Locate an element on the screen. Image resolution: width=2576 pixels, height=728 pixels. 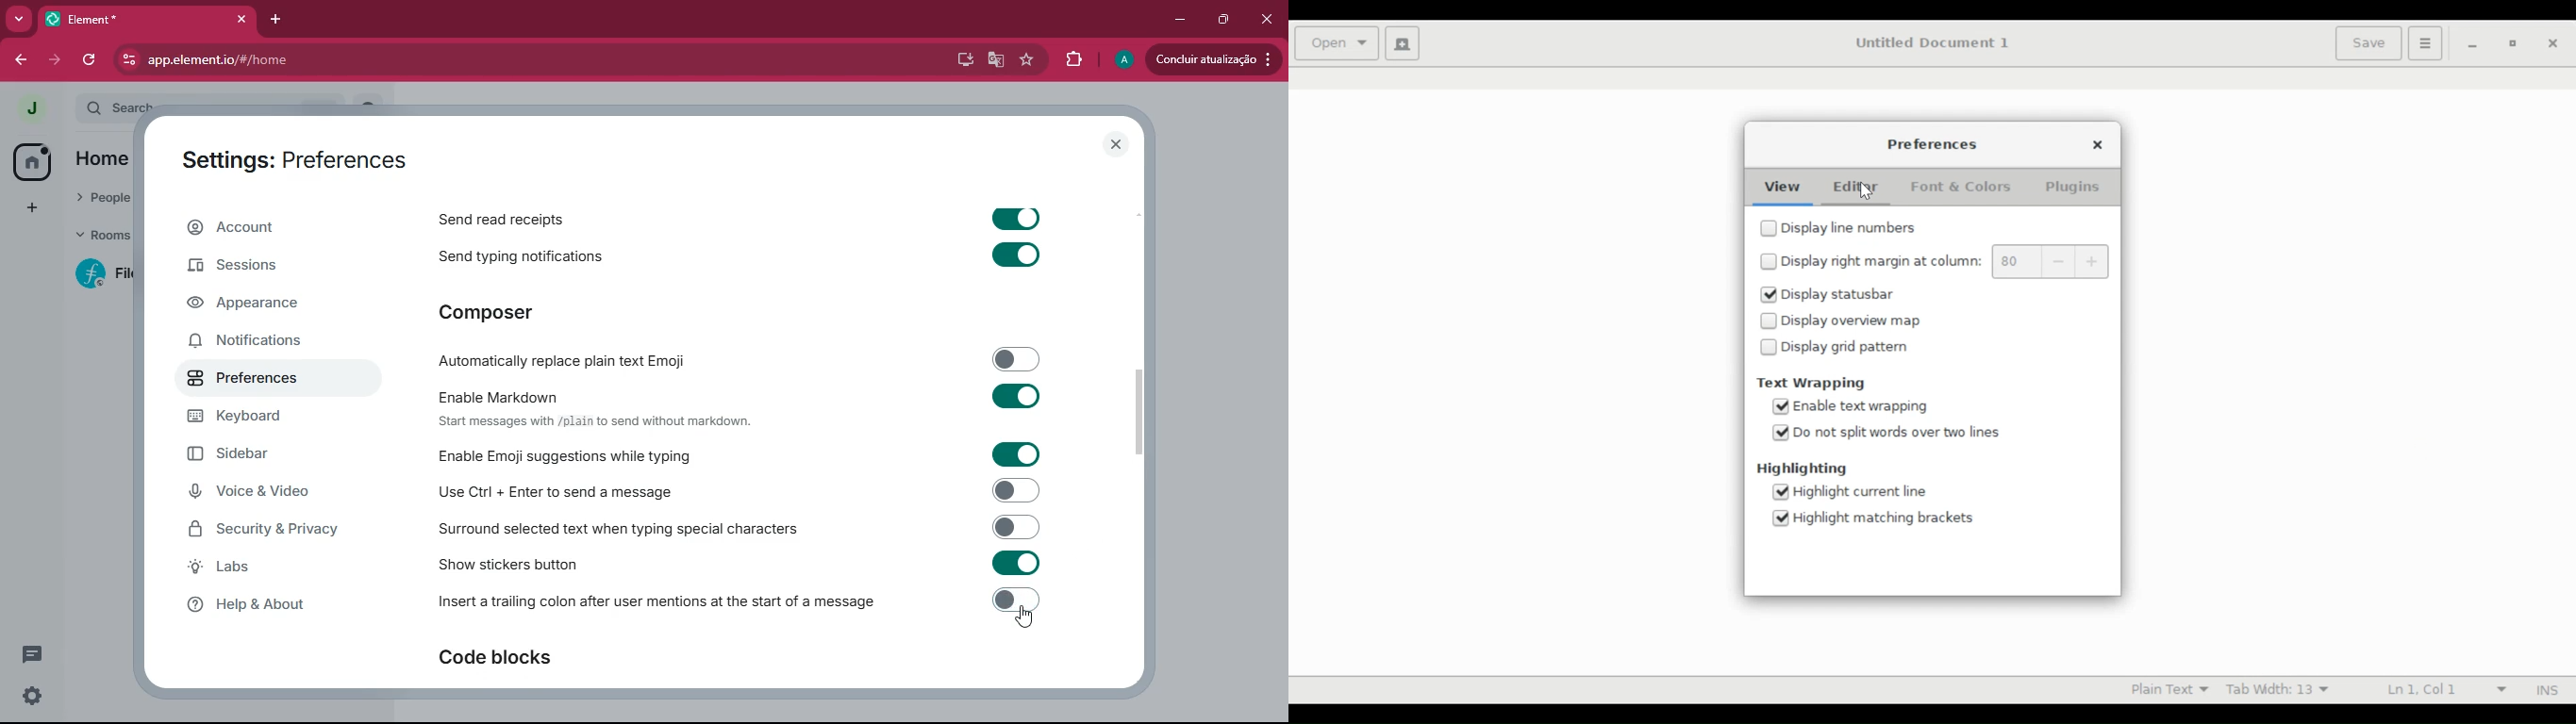
refresh is located at coordinates (96, 59).